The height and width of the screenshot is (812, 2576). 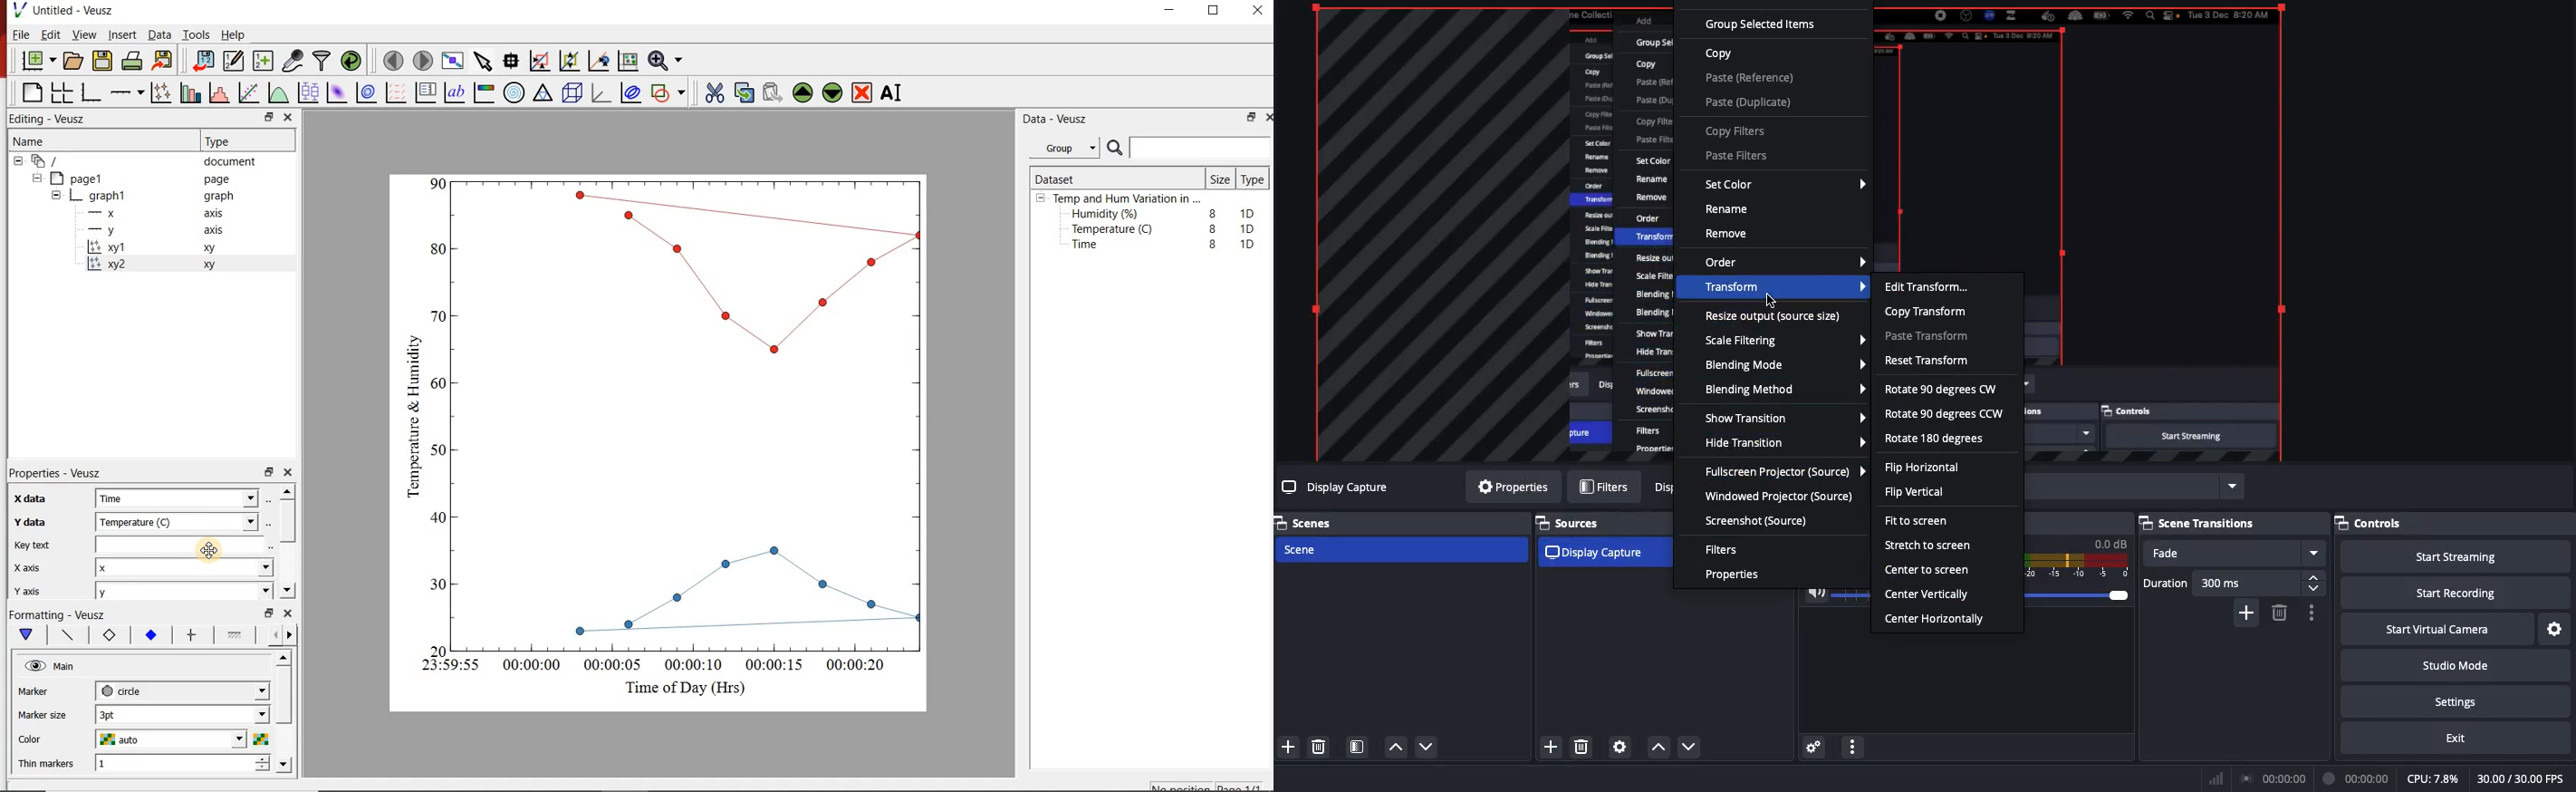 I want to click on 00:00:10, so click(x=692, y=664).